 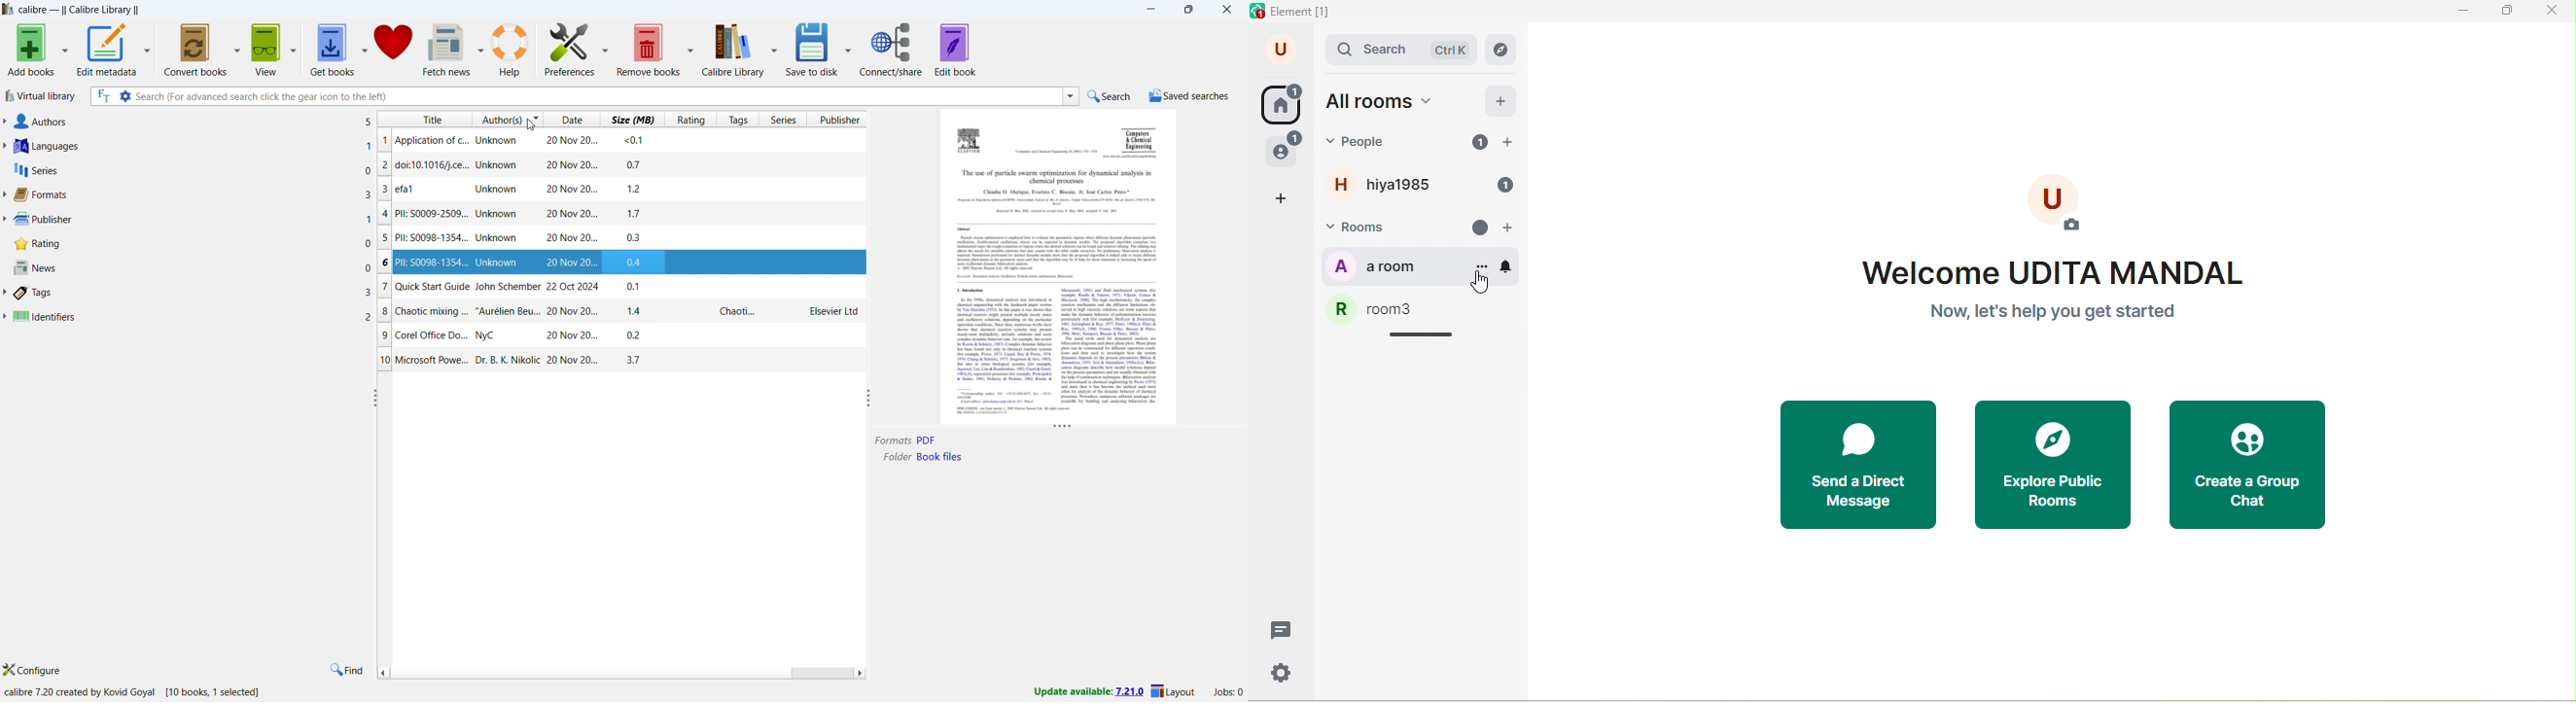 I want to click on explore public rooms, so click(x=2061, y=468).